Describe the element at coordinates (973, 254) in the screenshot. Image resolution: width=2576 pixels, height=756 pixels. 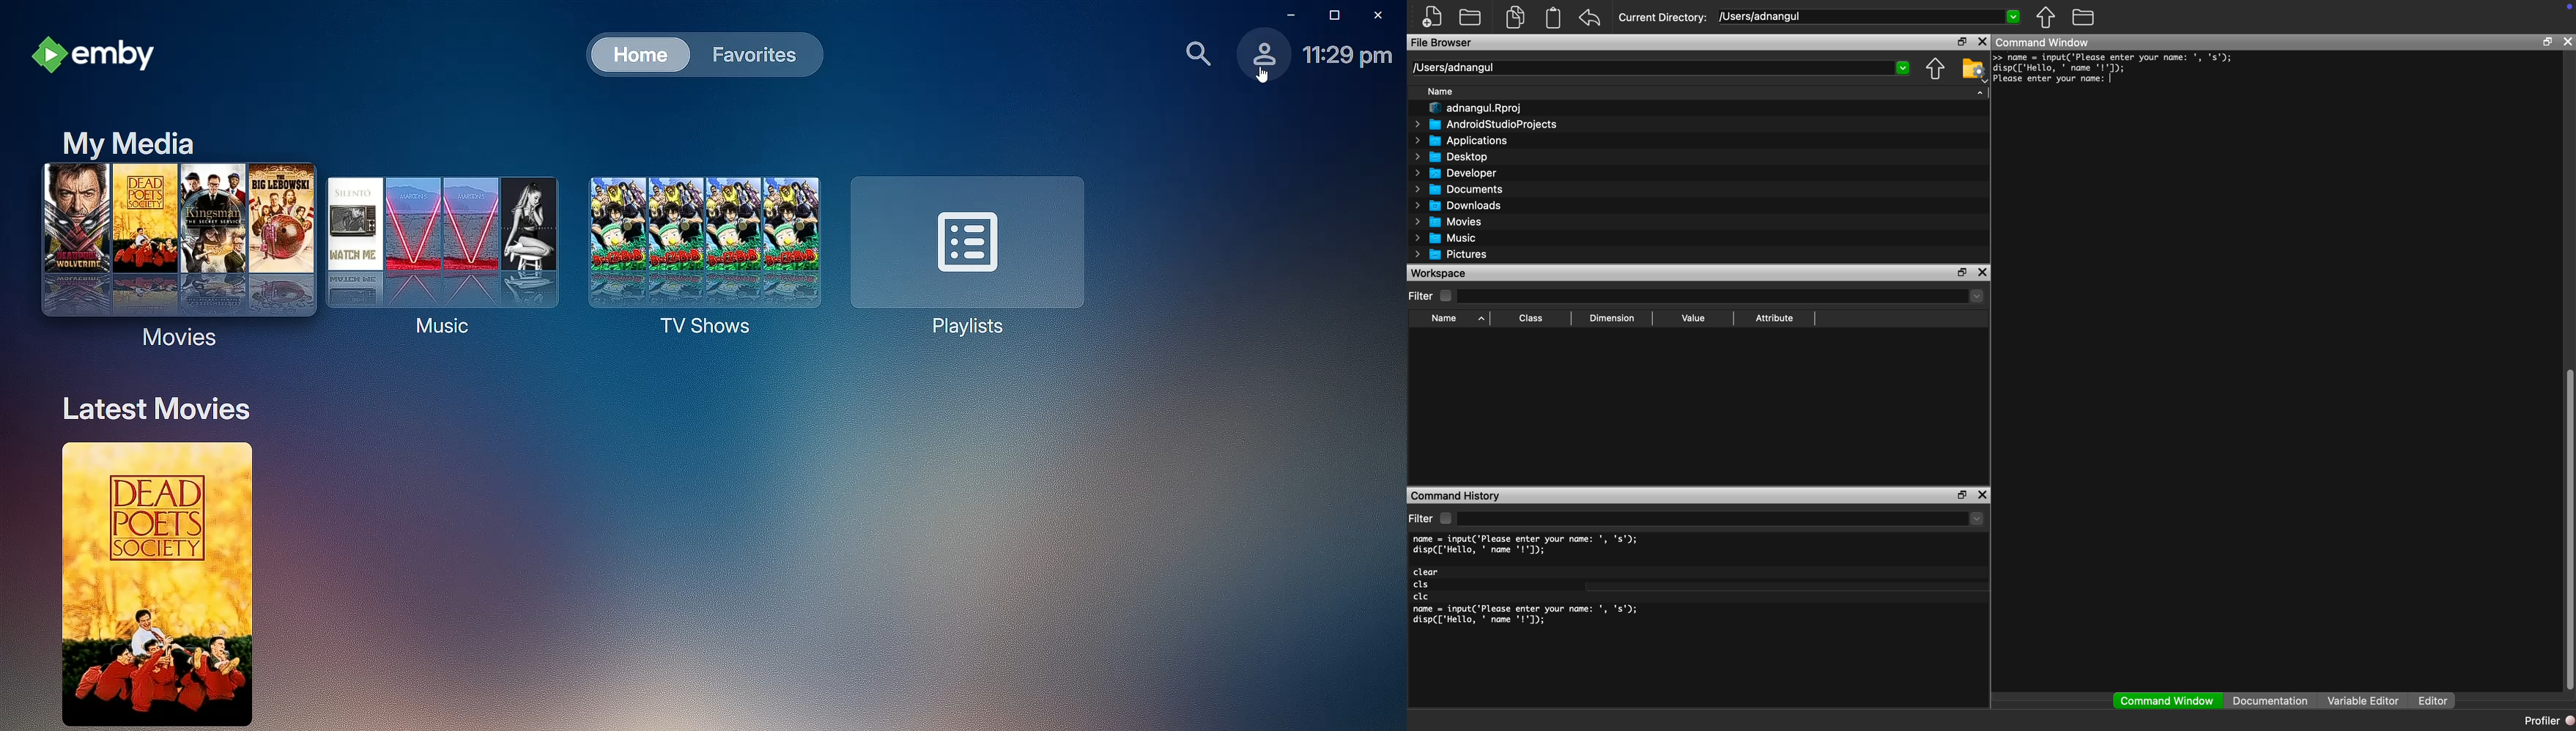
I see `Playlists` at that location.